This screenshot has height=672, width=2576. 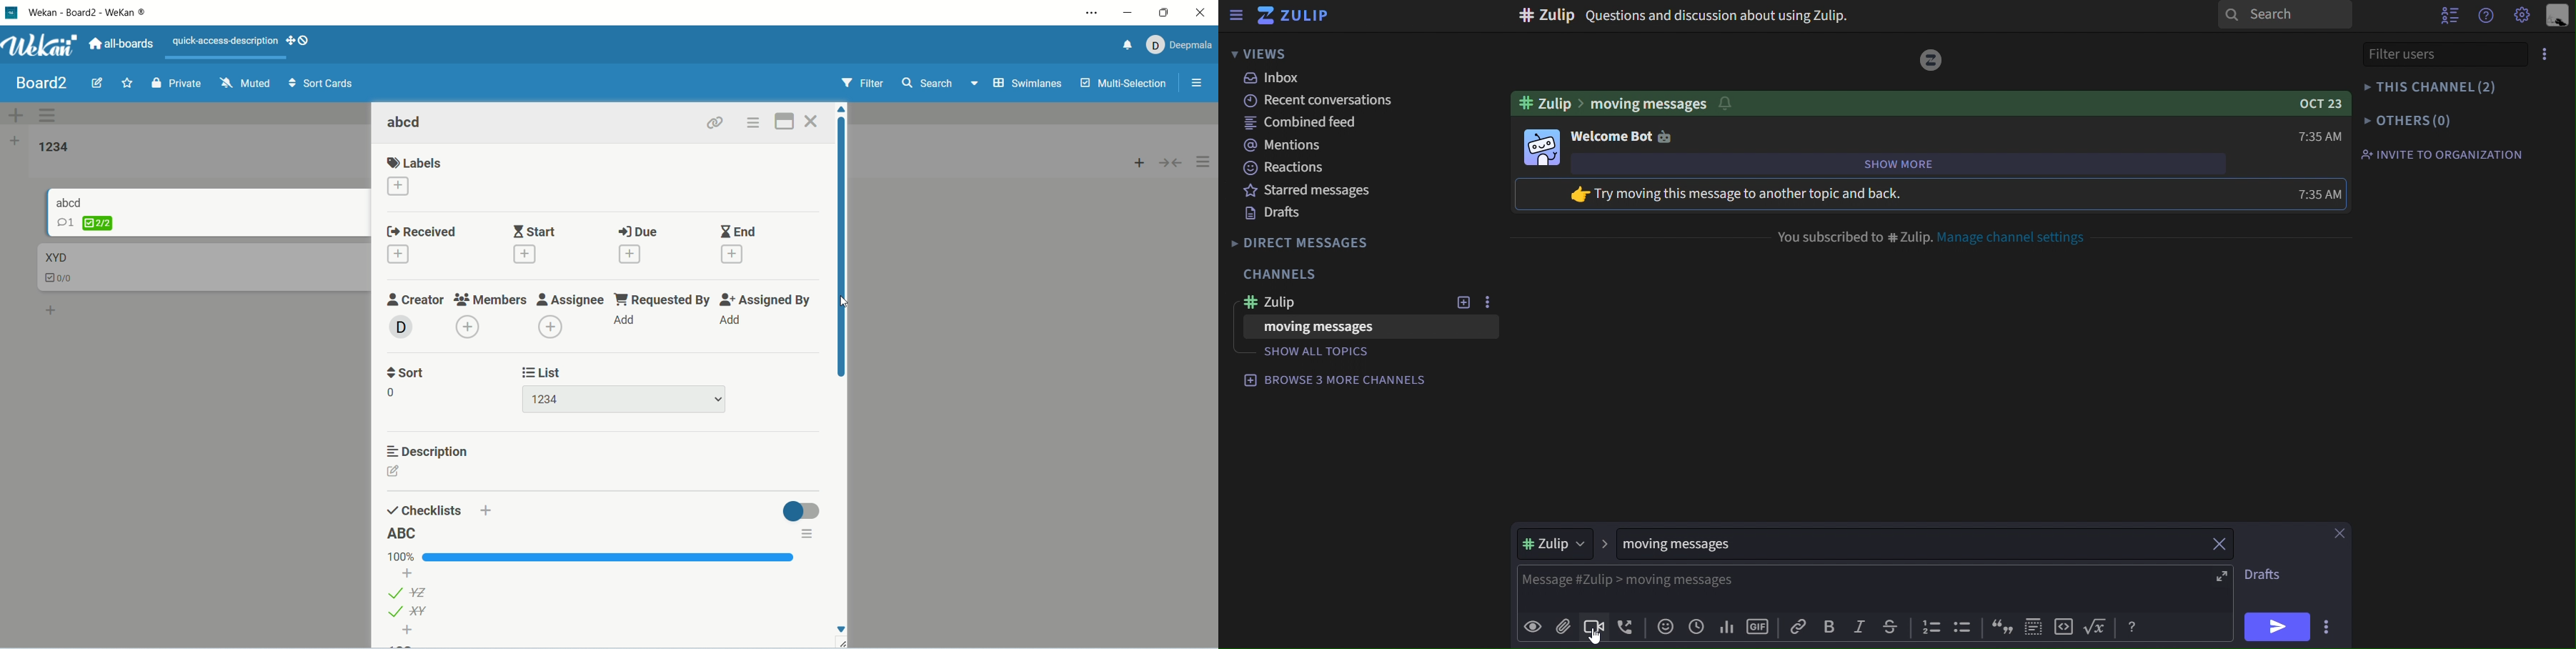 I want to click on toggle button, so click(x=801, y=509).